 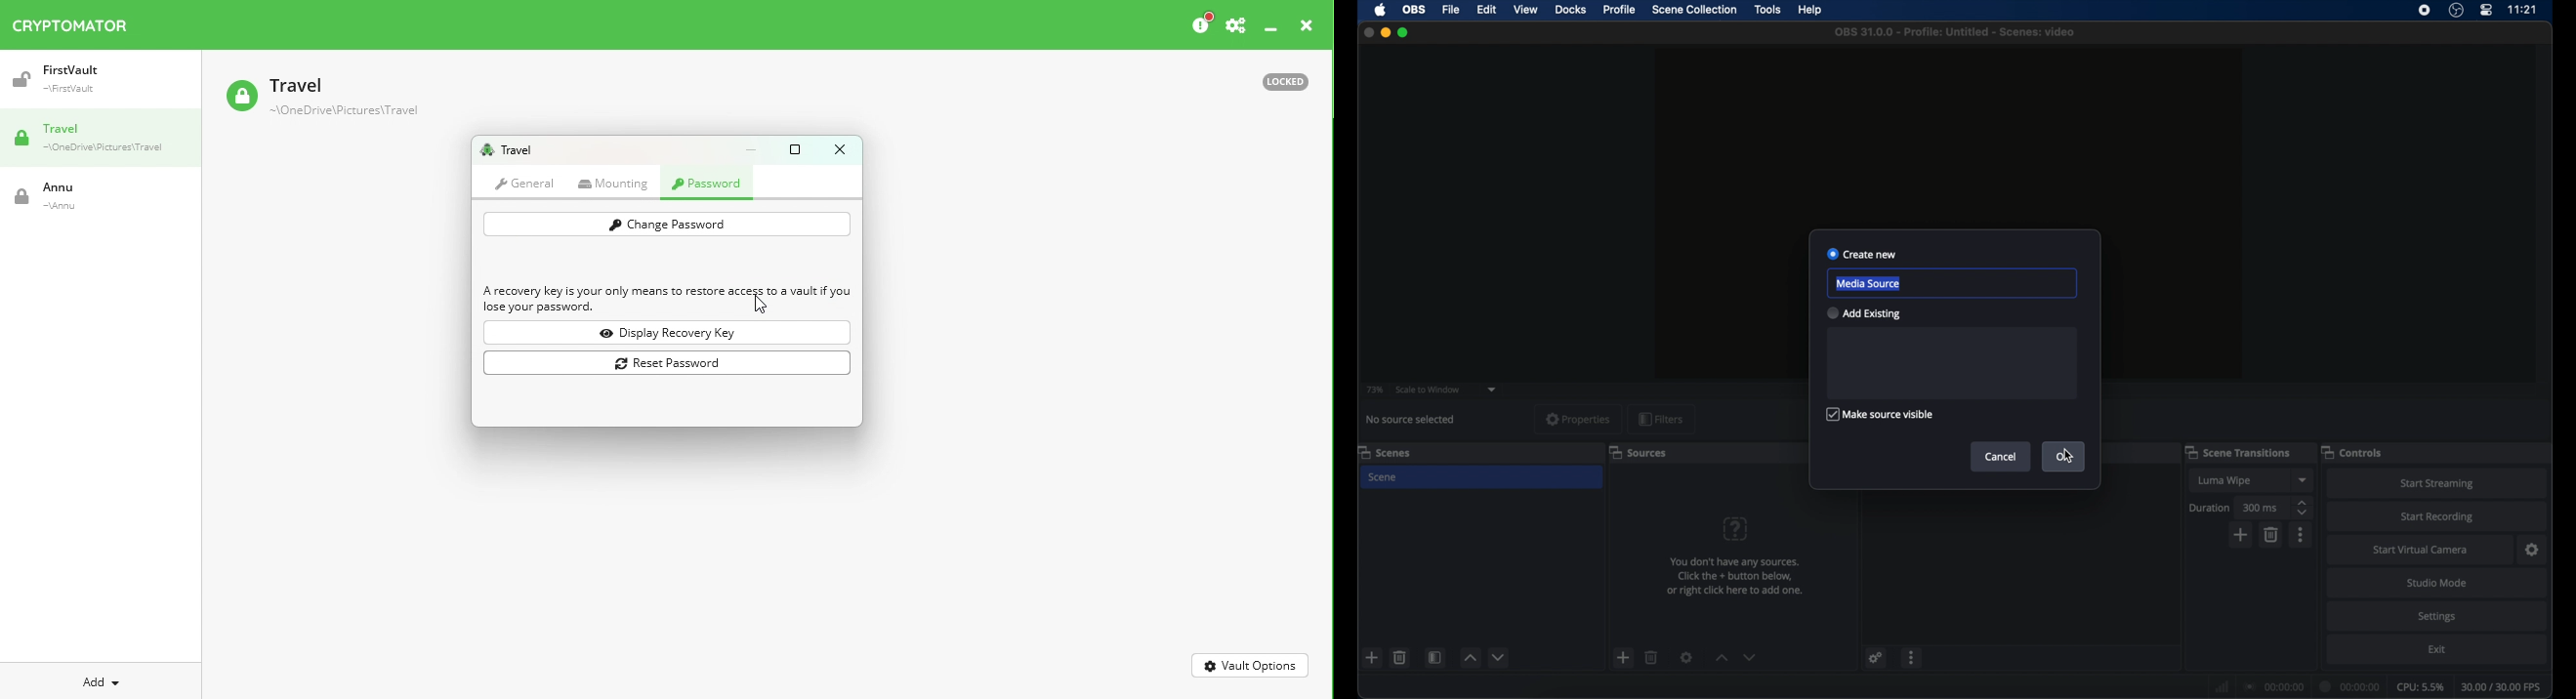 I want to click on add existing, so click(x=1865, y=313).